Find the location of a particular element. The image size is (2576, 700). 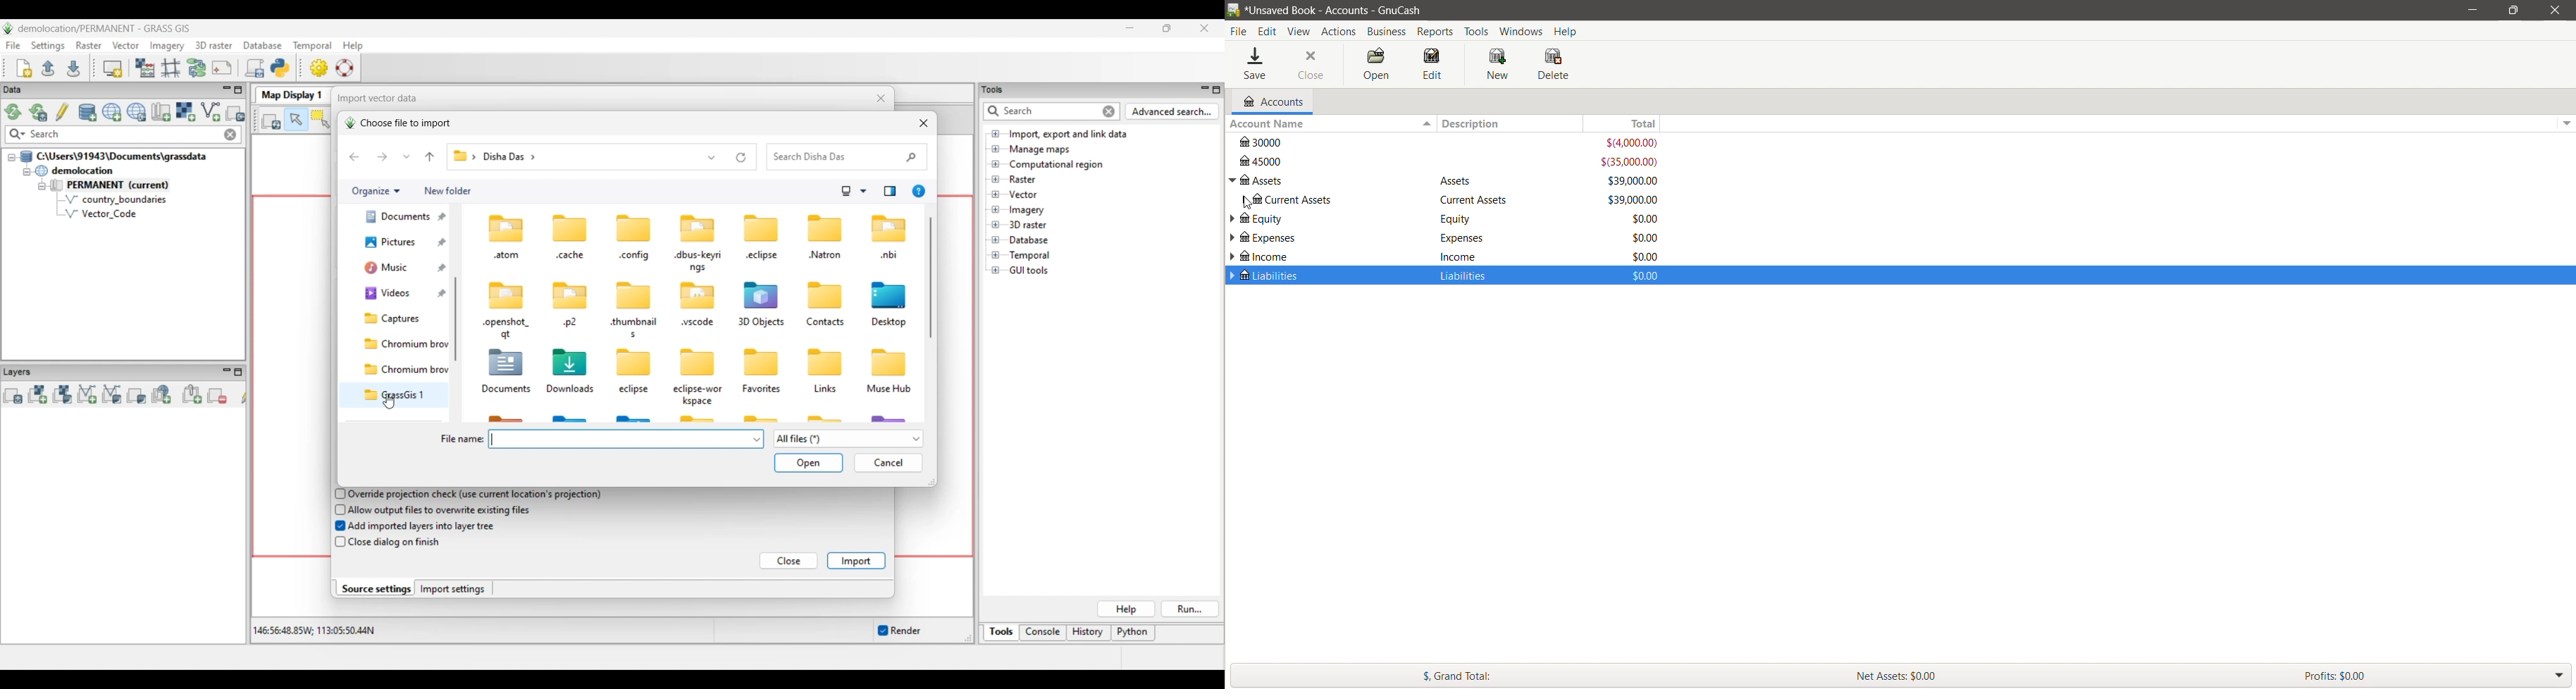

$0.00 is located at coordinates (1645, 257).